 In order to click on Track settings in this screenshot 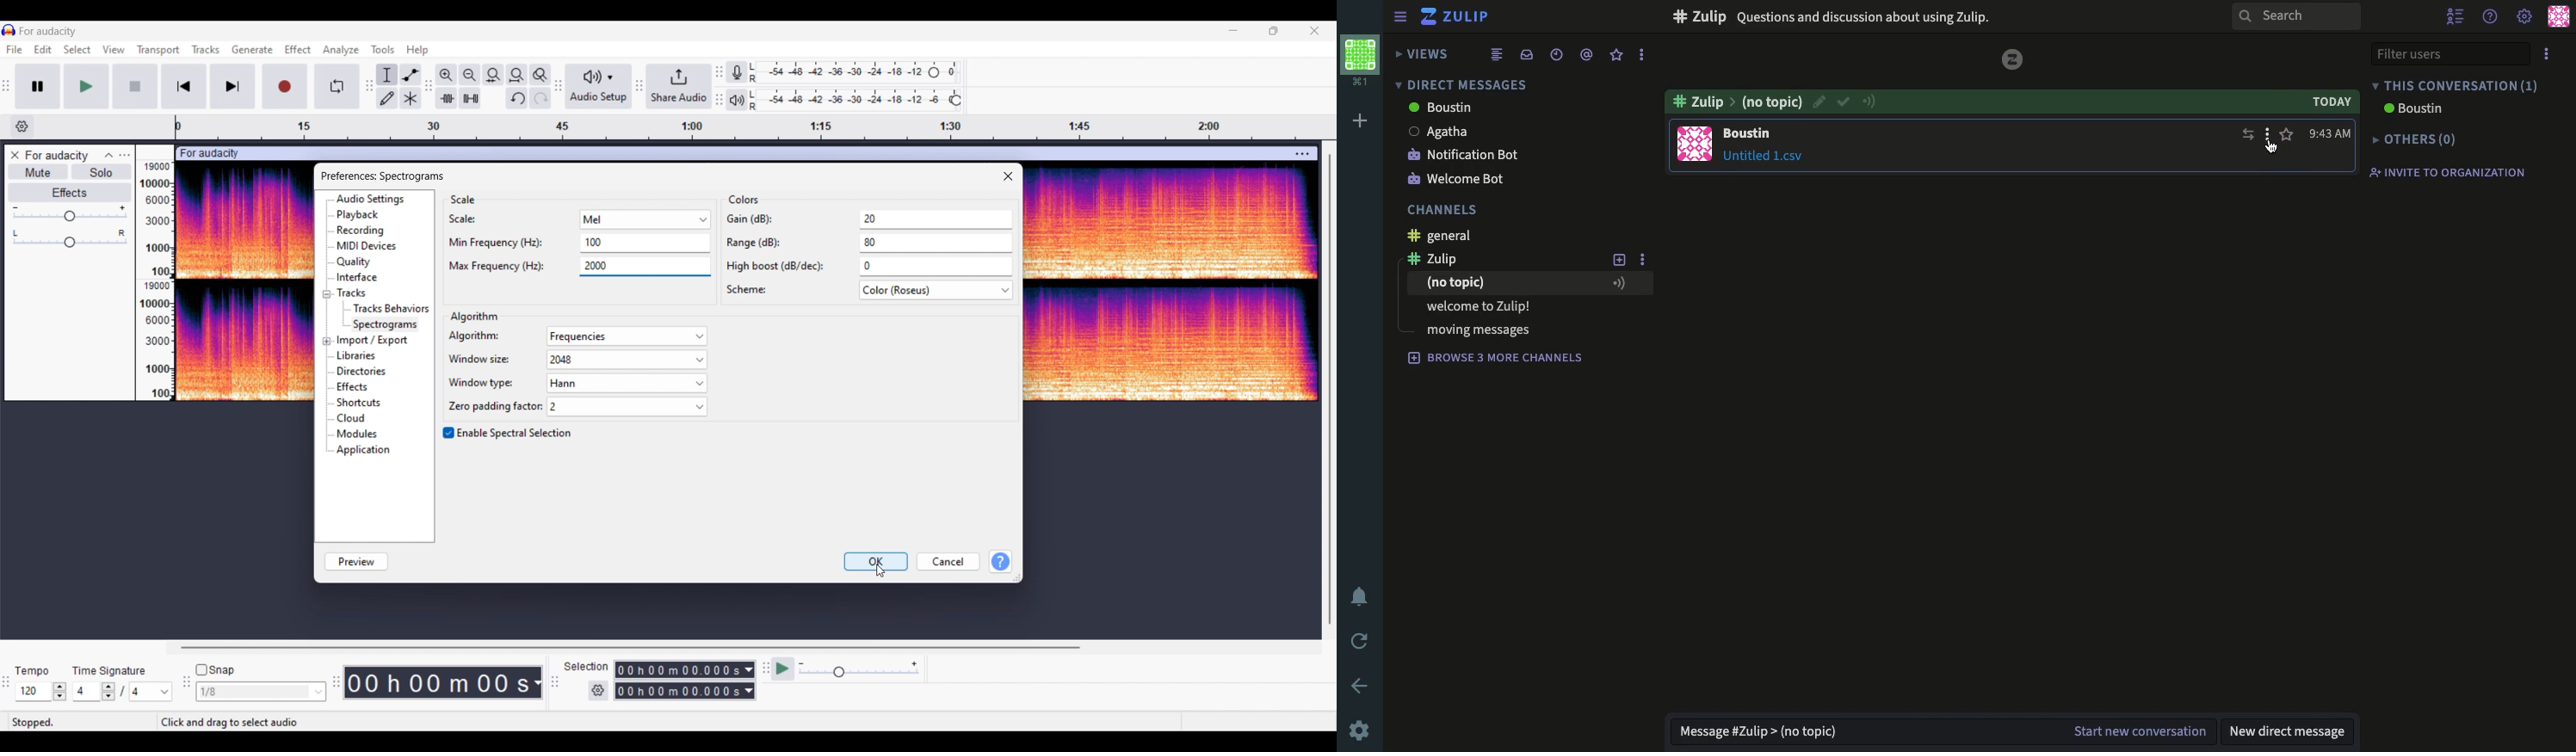, I will do `click(1302, 155)`.